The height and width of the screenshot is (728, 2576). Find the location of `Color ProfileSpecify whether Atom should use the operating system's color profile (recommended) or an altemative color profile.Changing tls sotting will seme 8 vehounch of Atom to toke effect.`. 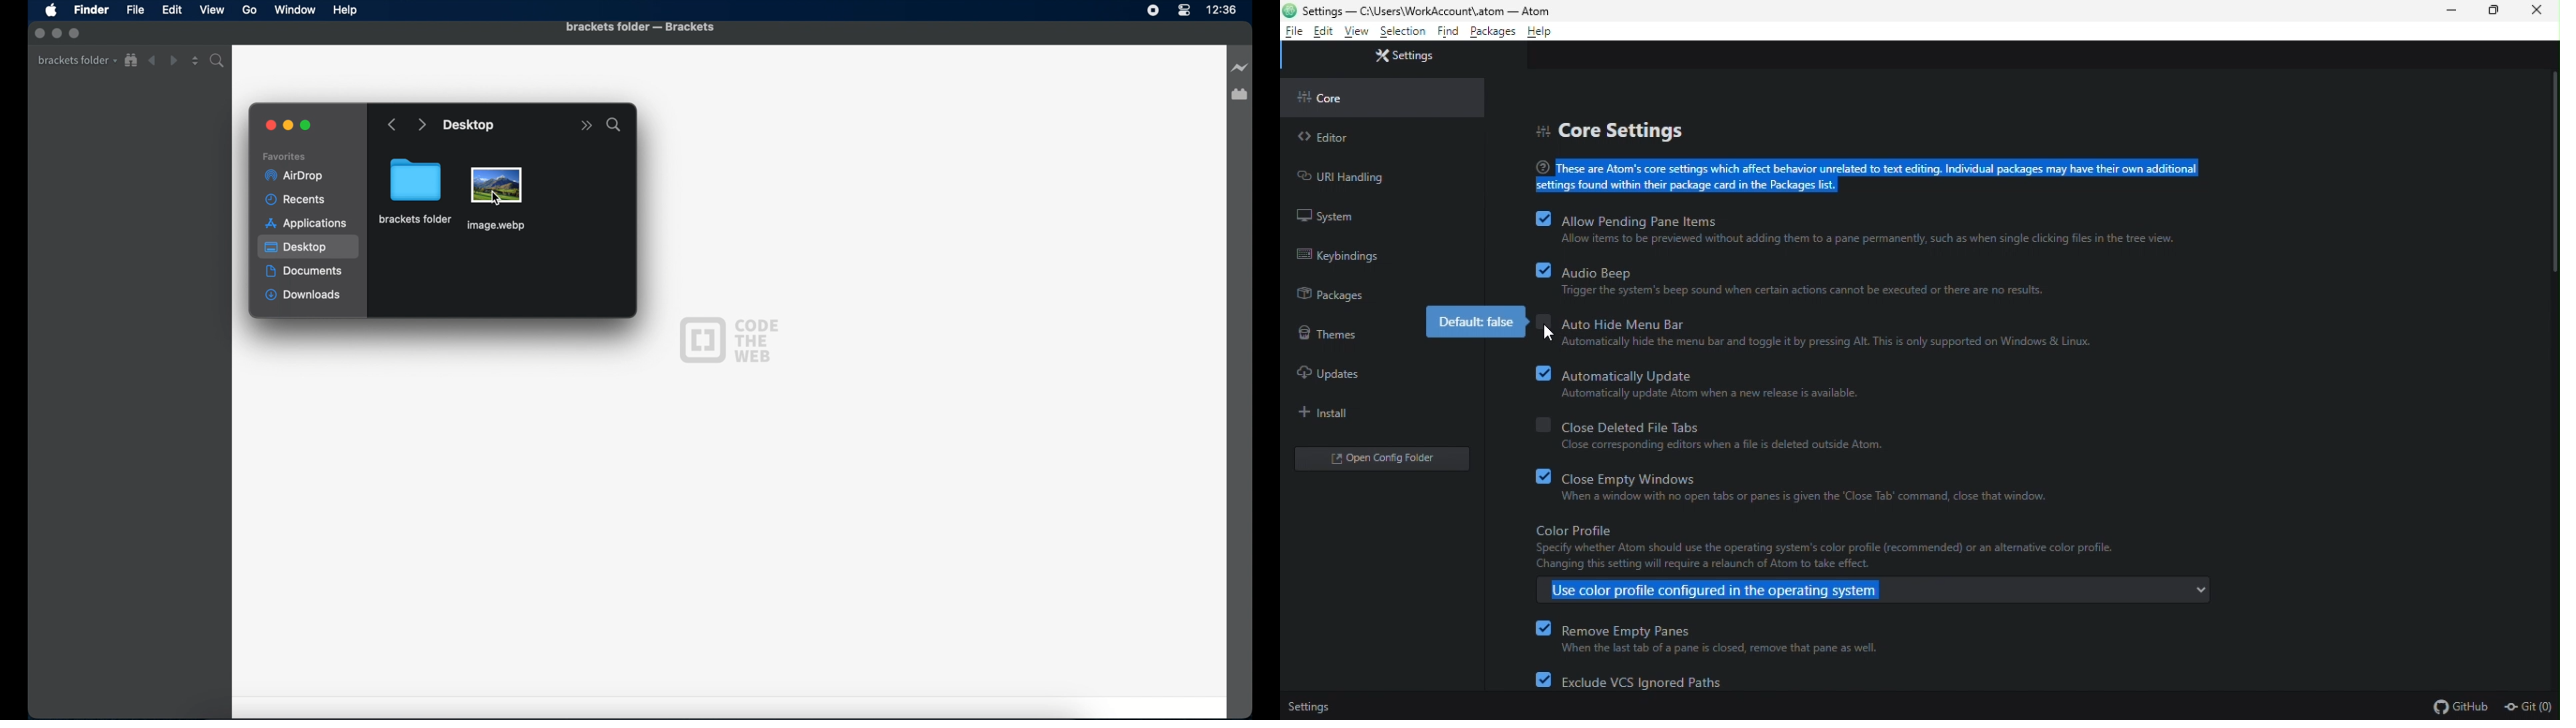

Color ProfileSpecify whether Atom should use the operating system's color profile (recommended) or an altemative color profile.Changing tls sotting will seme 8 vehounch of Atom to toke effect. is located at coordinates (1842, 546).